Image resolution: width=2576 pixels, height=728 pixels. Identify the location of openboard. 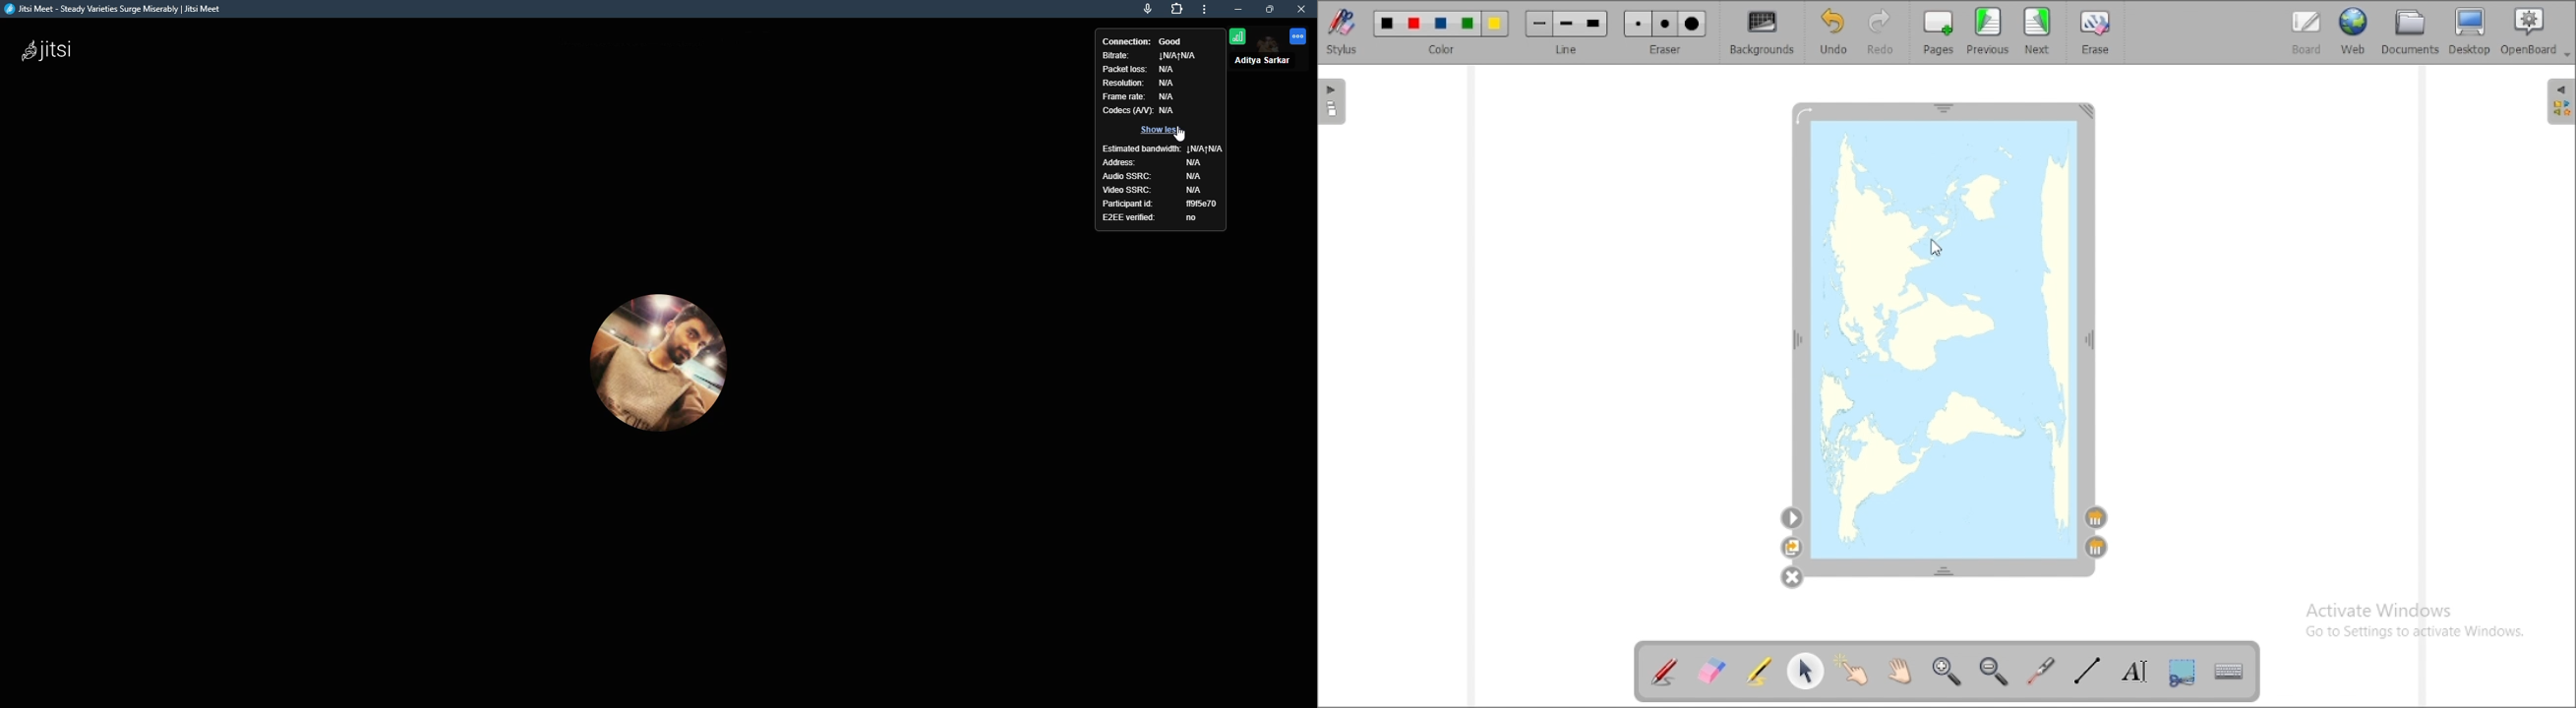
(2531, 31).